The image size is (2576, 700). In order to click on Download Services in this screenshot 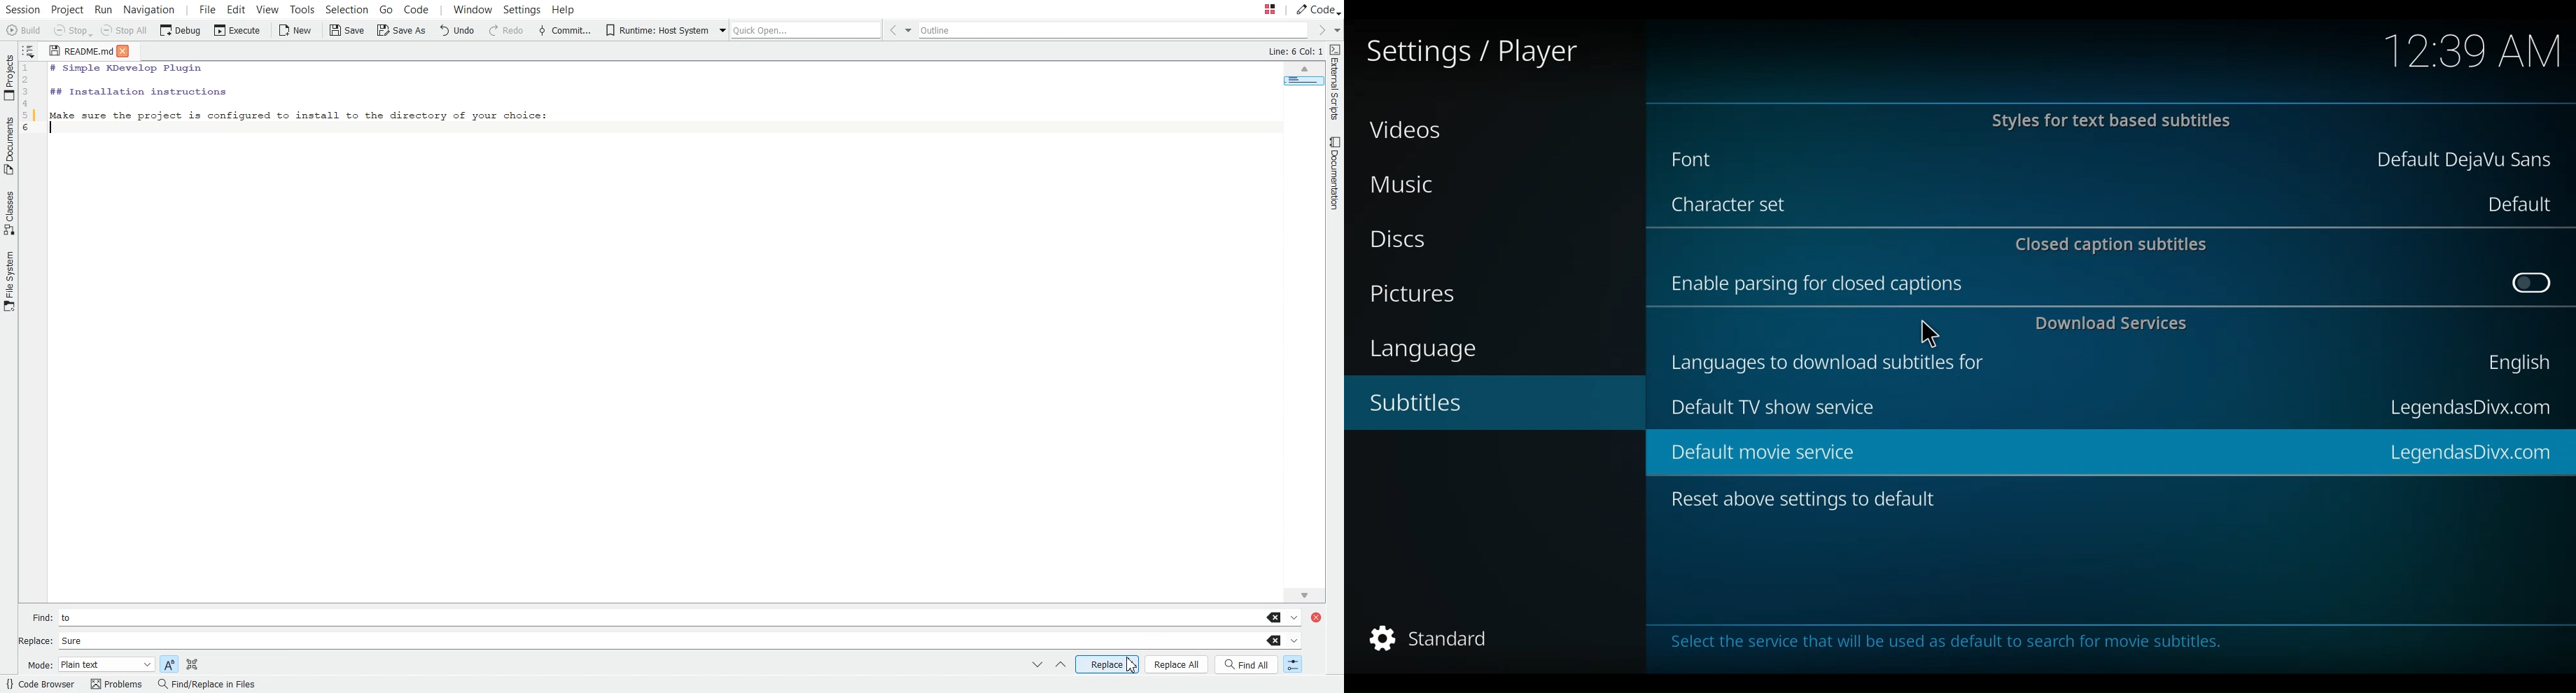, I will do `click(2115, 323)`.